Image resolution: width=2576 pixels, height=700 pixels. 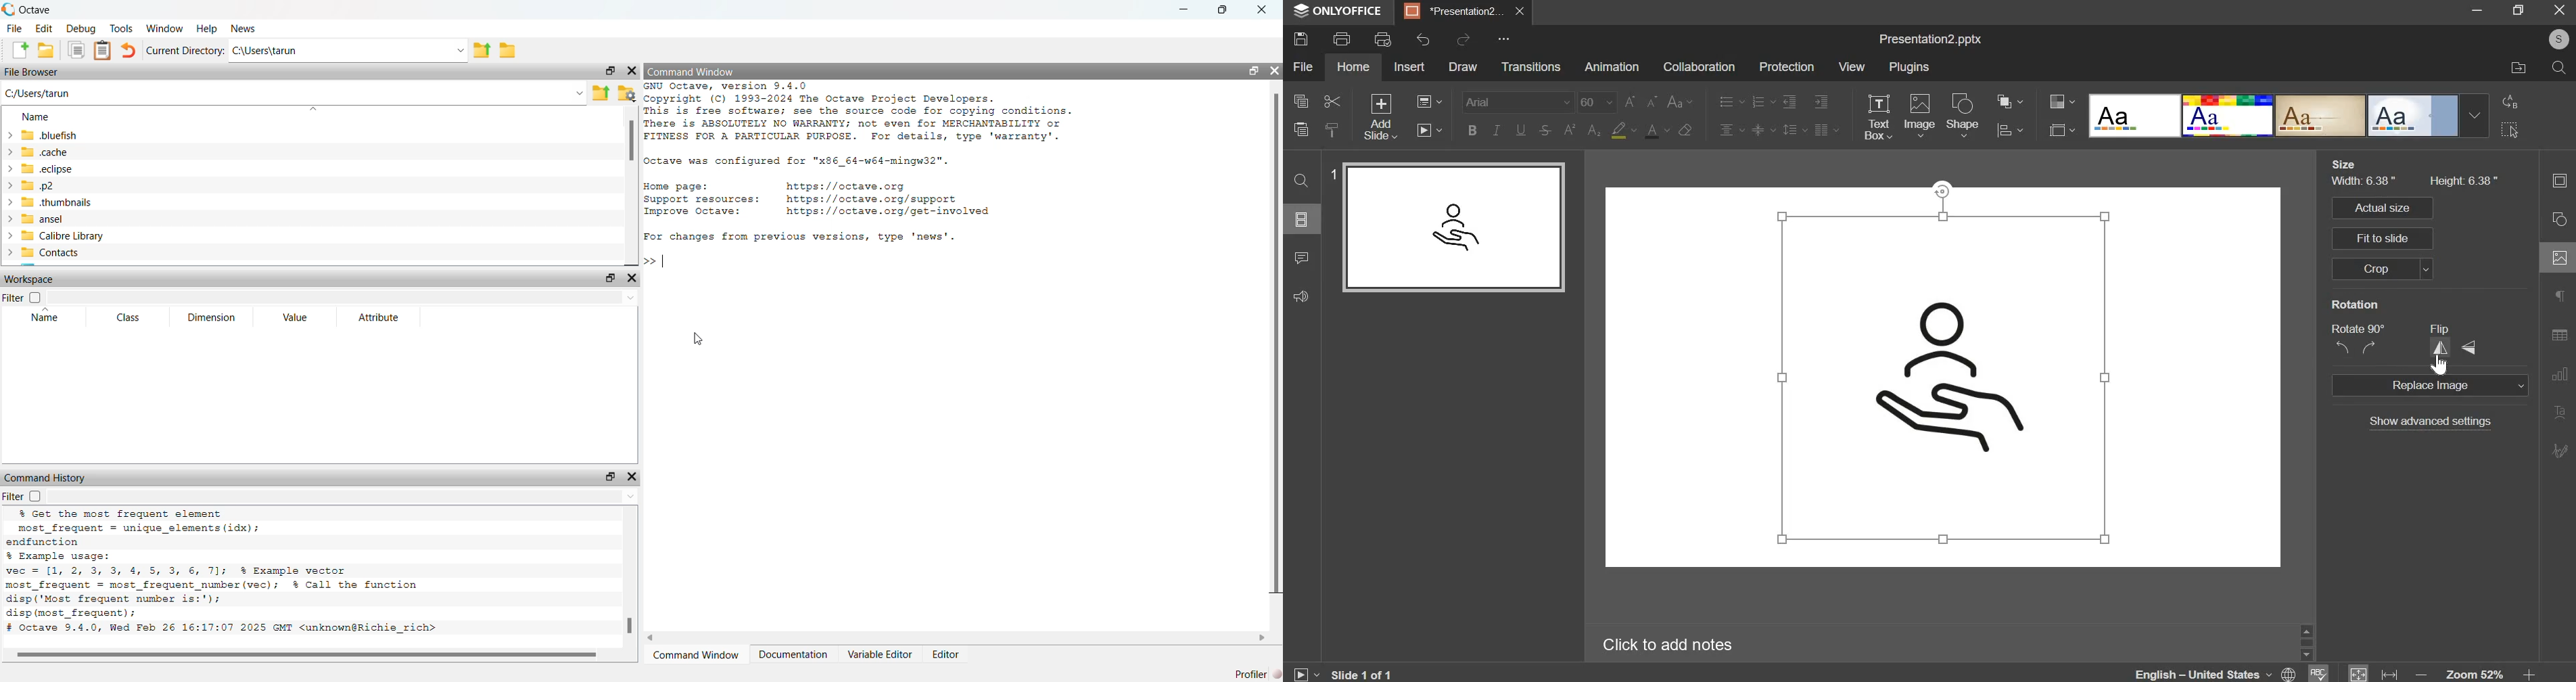 What do you see at coordinates (1352, 66) in the screenshot?
I see `home` at bounding box center [1352, 66].